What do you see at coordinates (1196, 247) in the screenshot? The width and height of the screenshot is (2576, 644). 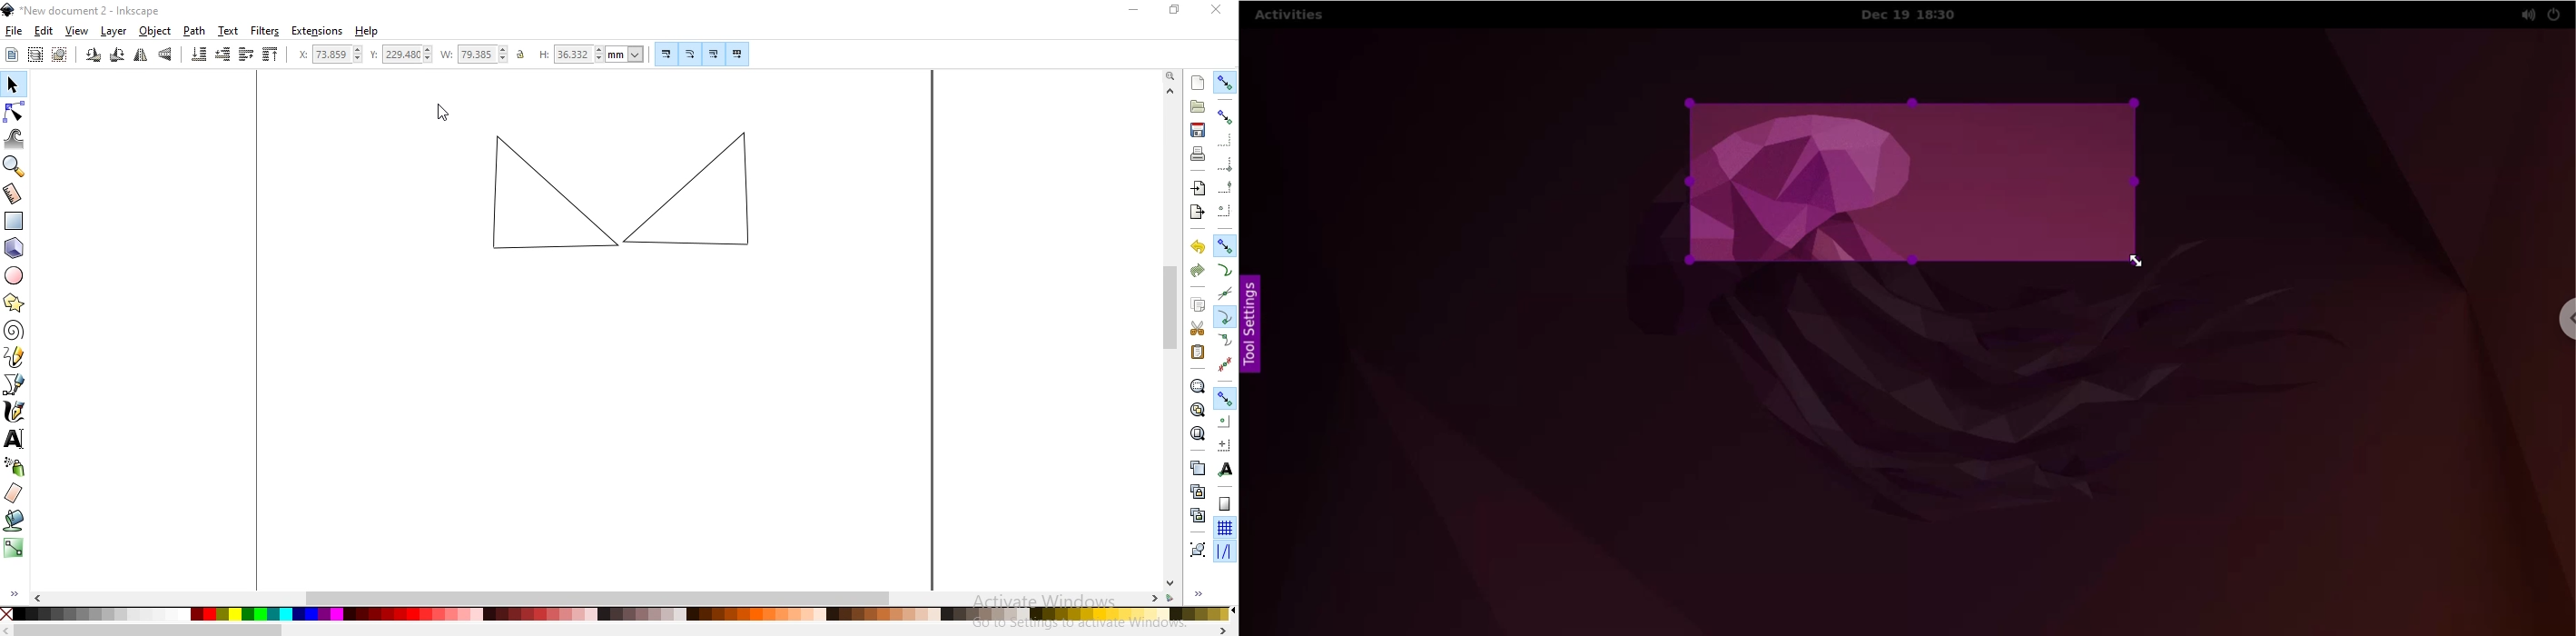 I see `undo the action` at bounding box center [1196, 247].